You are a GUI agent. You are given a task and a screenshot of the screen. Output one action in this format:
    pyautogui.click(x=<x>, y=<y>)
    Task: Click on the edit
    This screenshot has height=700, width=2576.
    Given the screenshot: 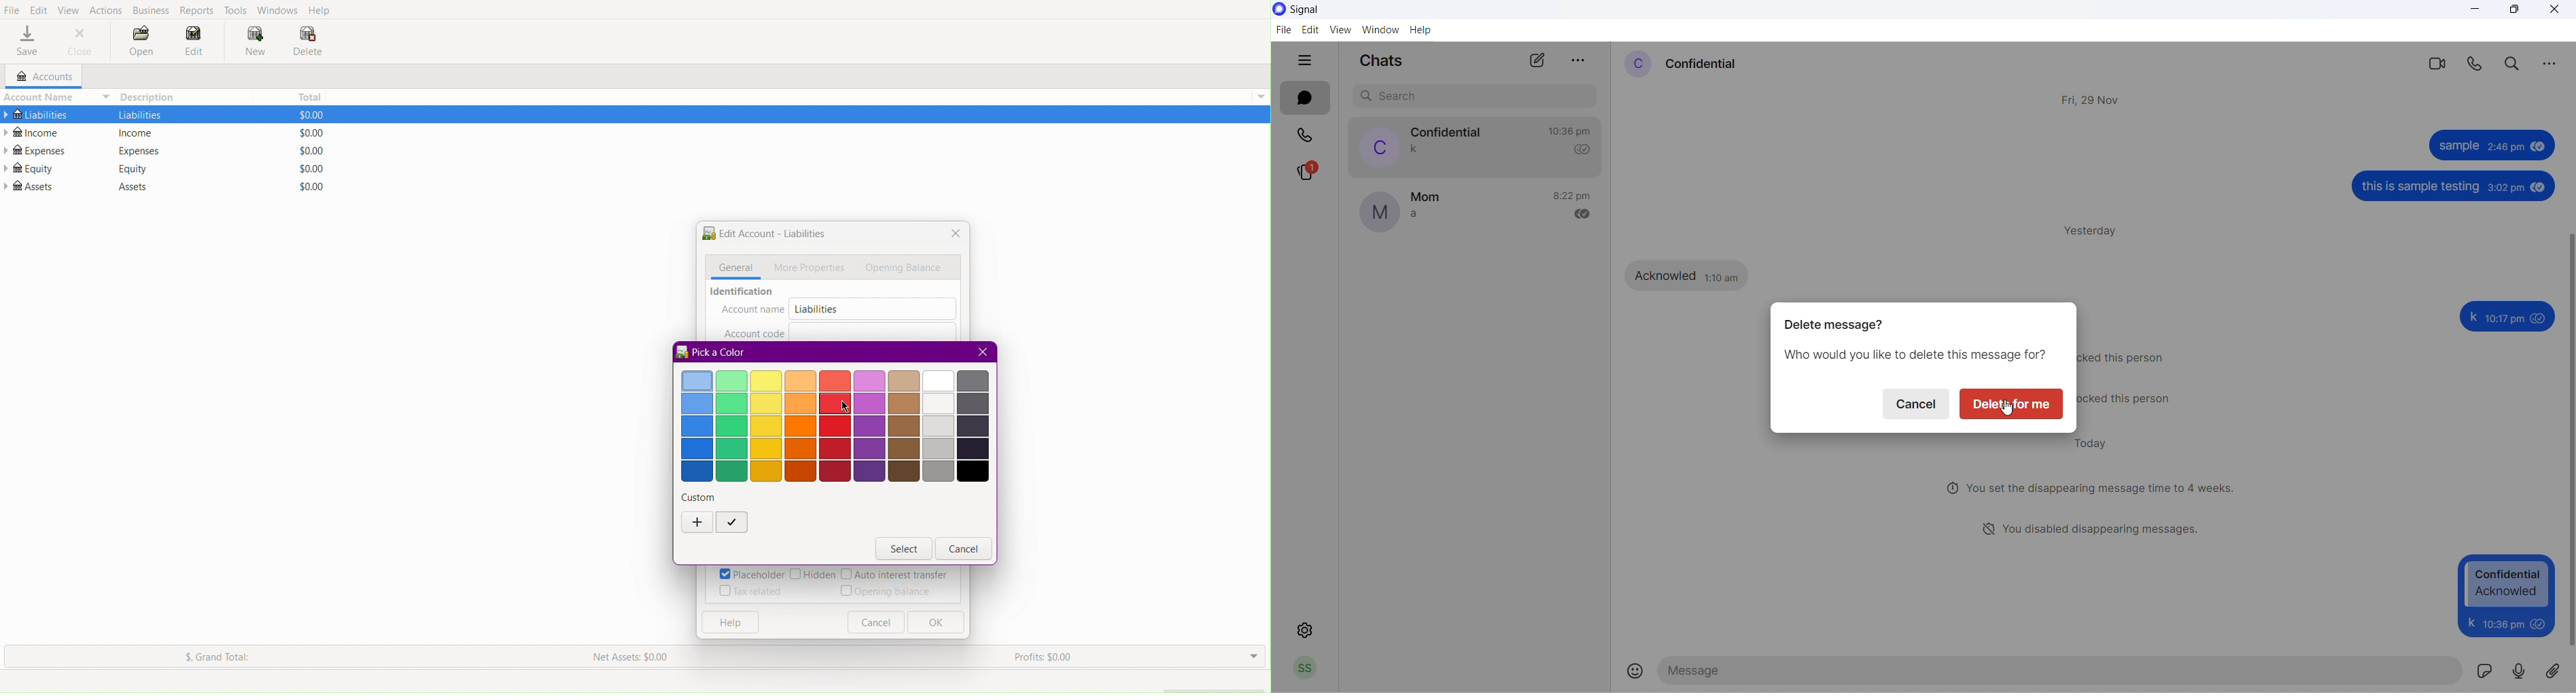 What is the action you would take?
    pyautogui.click(x=1310, y=30)
    